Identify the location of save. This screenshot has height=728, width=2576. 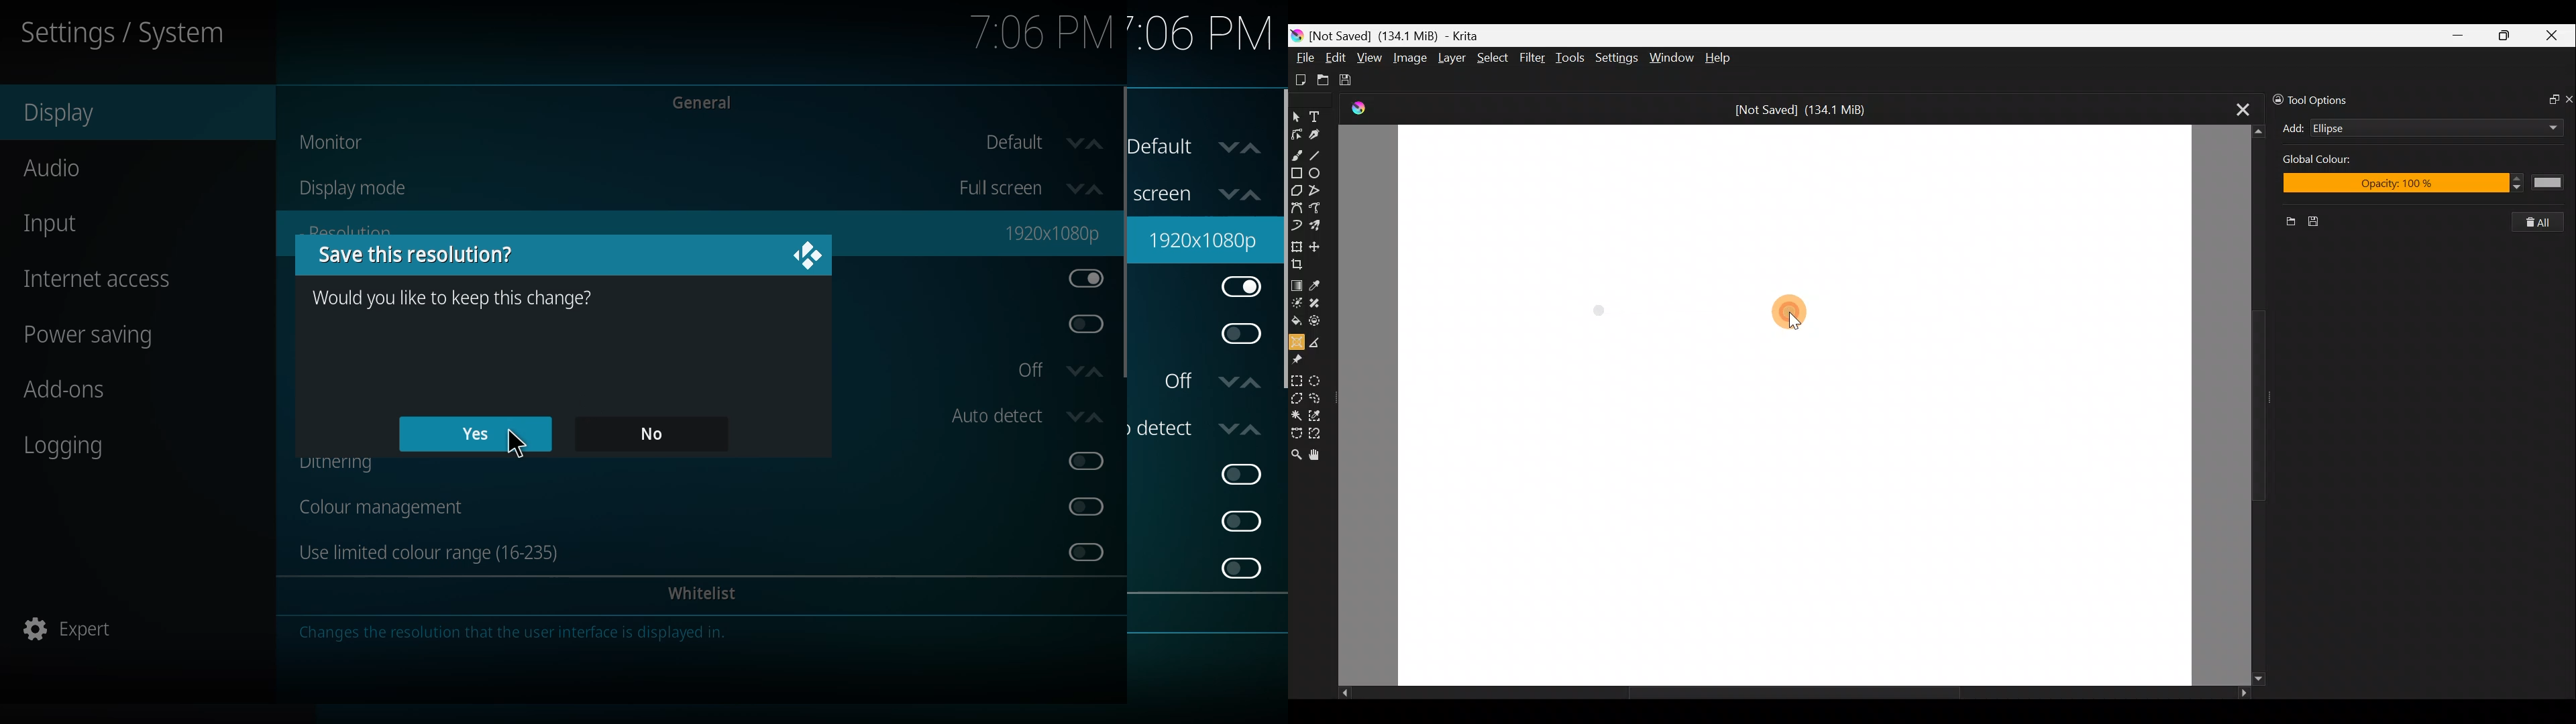
(413, 255).